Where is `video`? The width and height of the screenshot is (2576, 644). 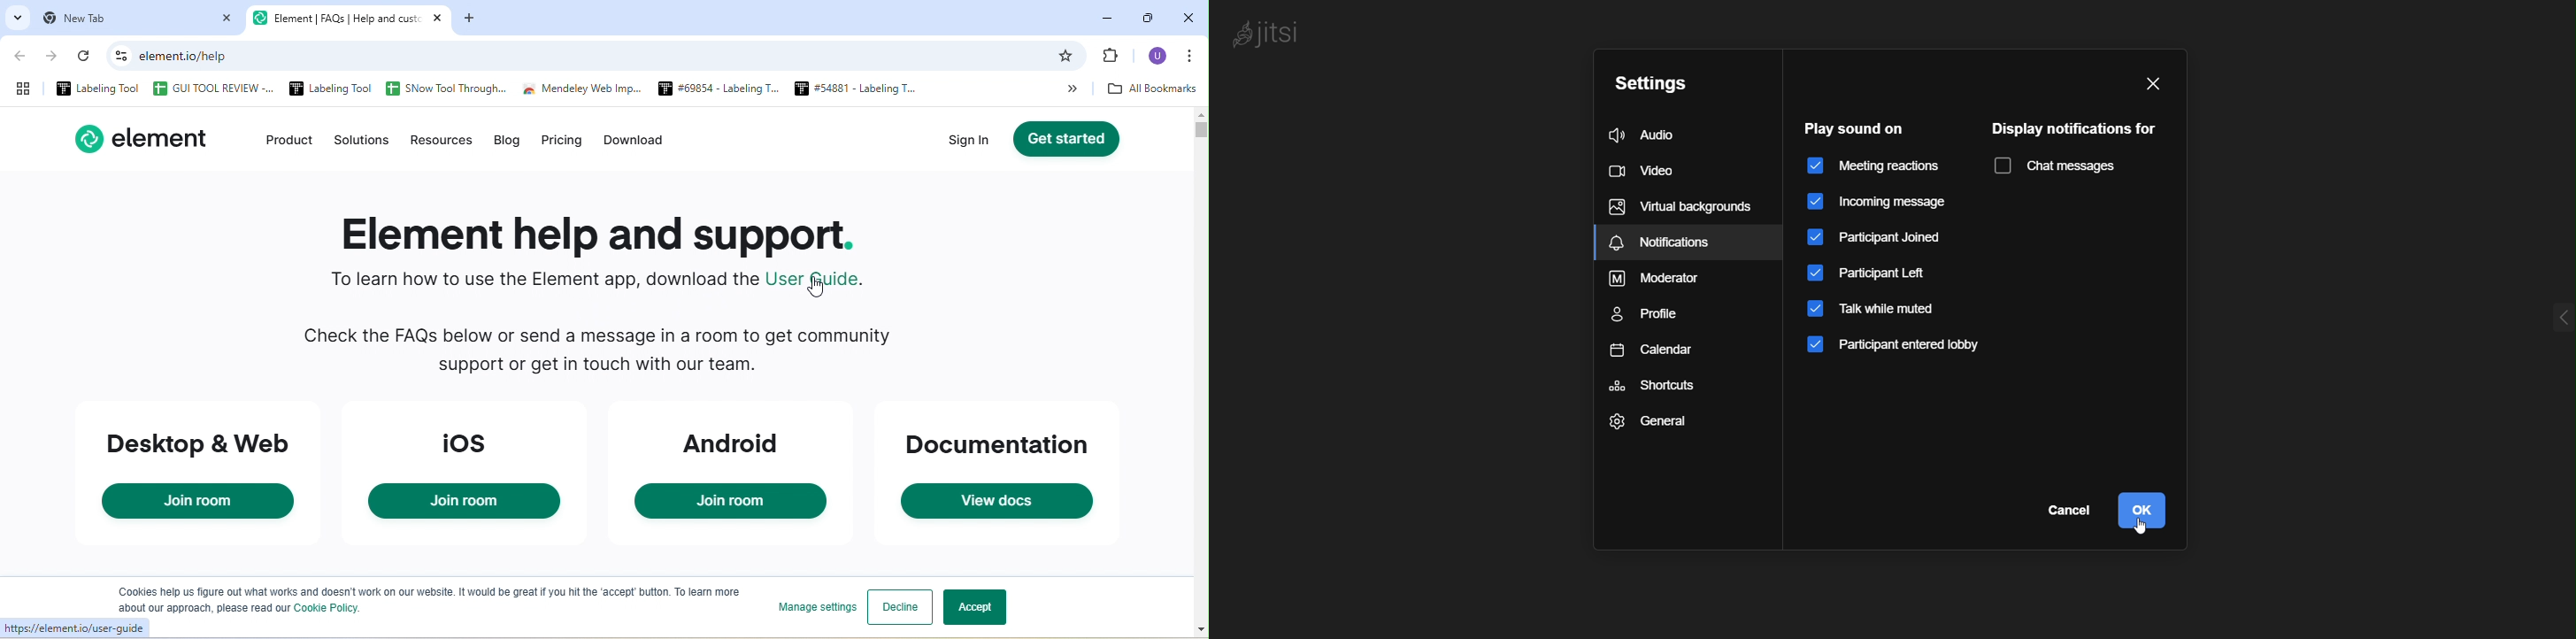
video is located at coordinates (1646, 169).